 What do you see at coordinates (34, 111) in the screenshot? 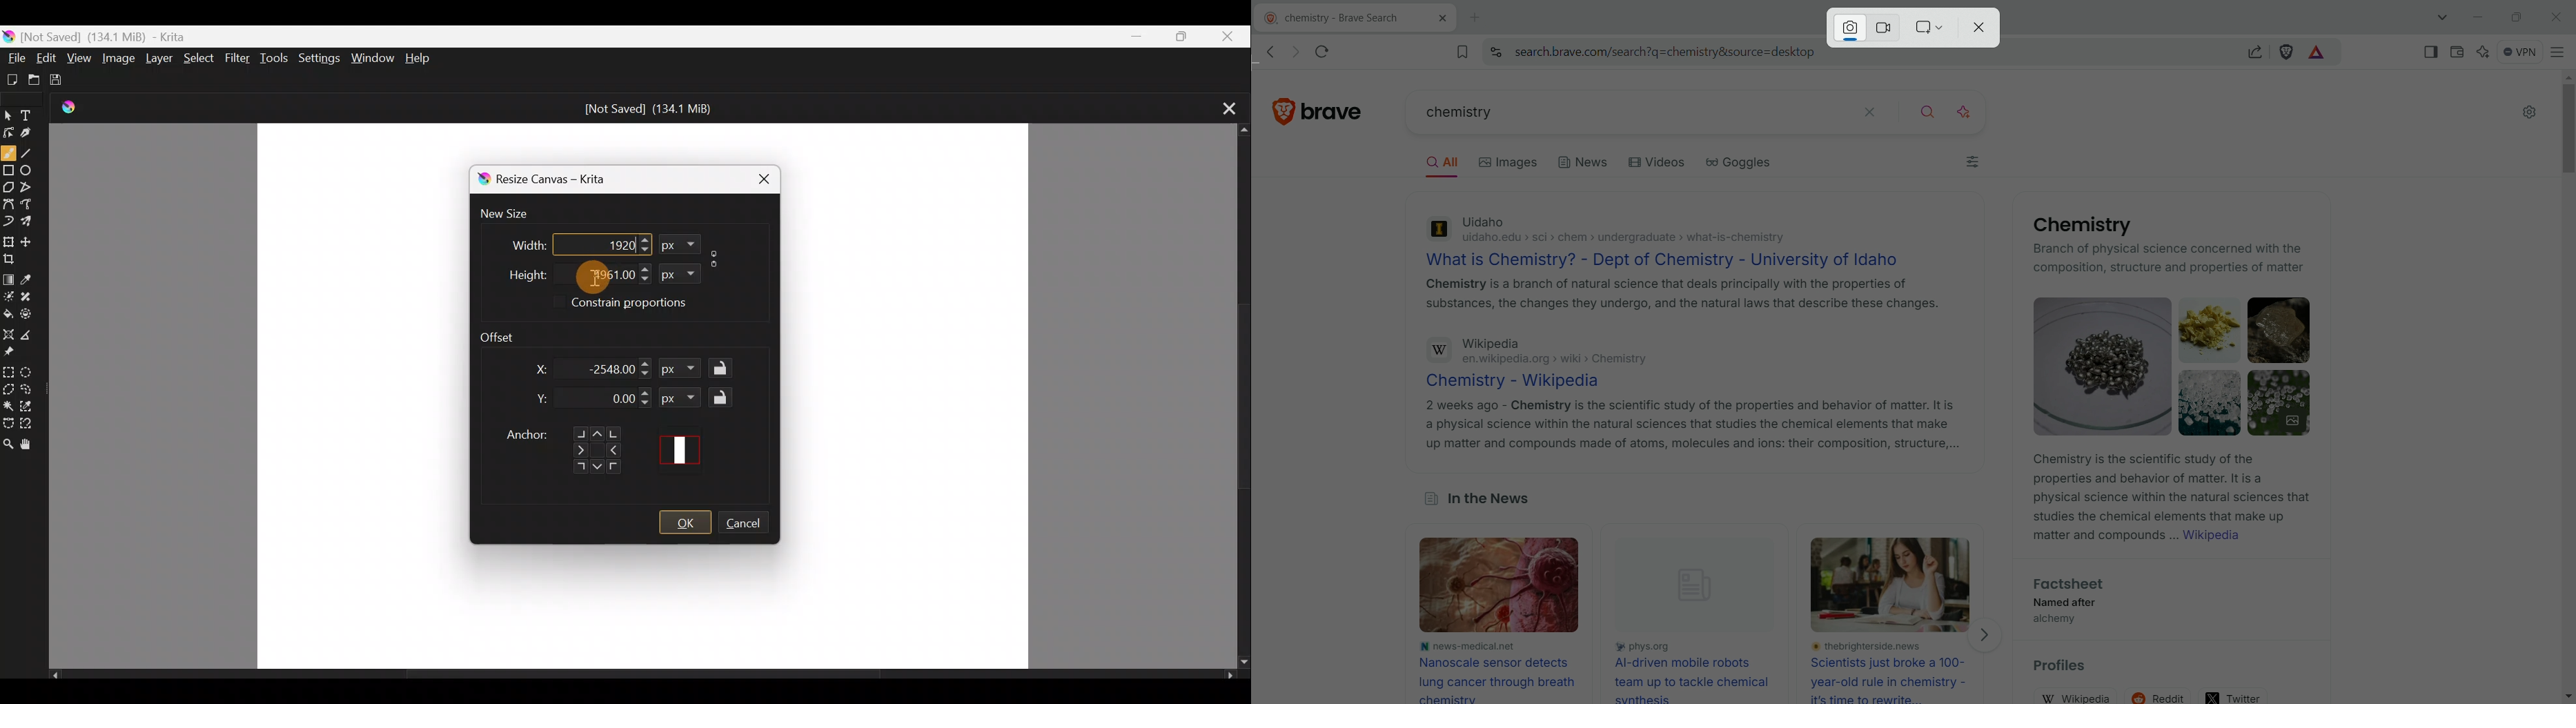
I see `Text tool` at bounding box center [34, 111].